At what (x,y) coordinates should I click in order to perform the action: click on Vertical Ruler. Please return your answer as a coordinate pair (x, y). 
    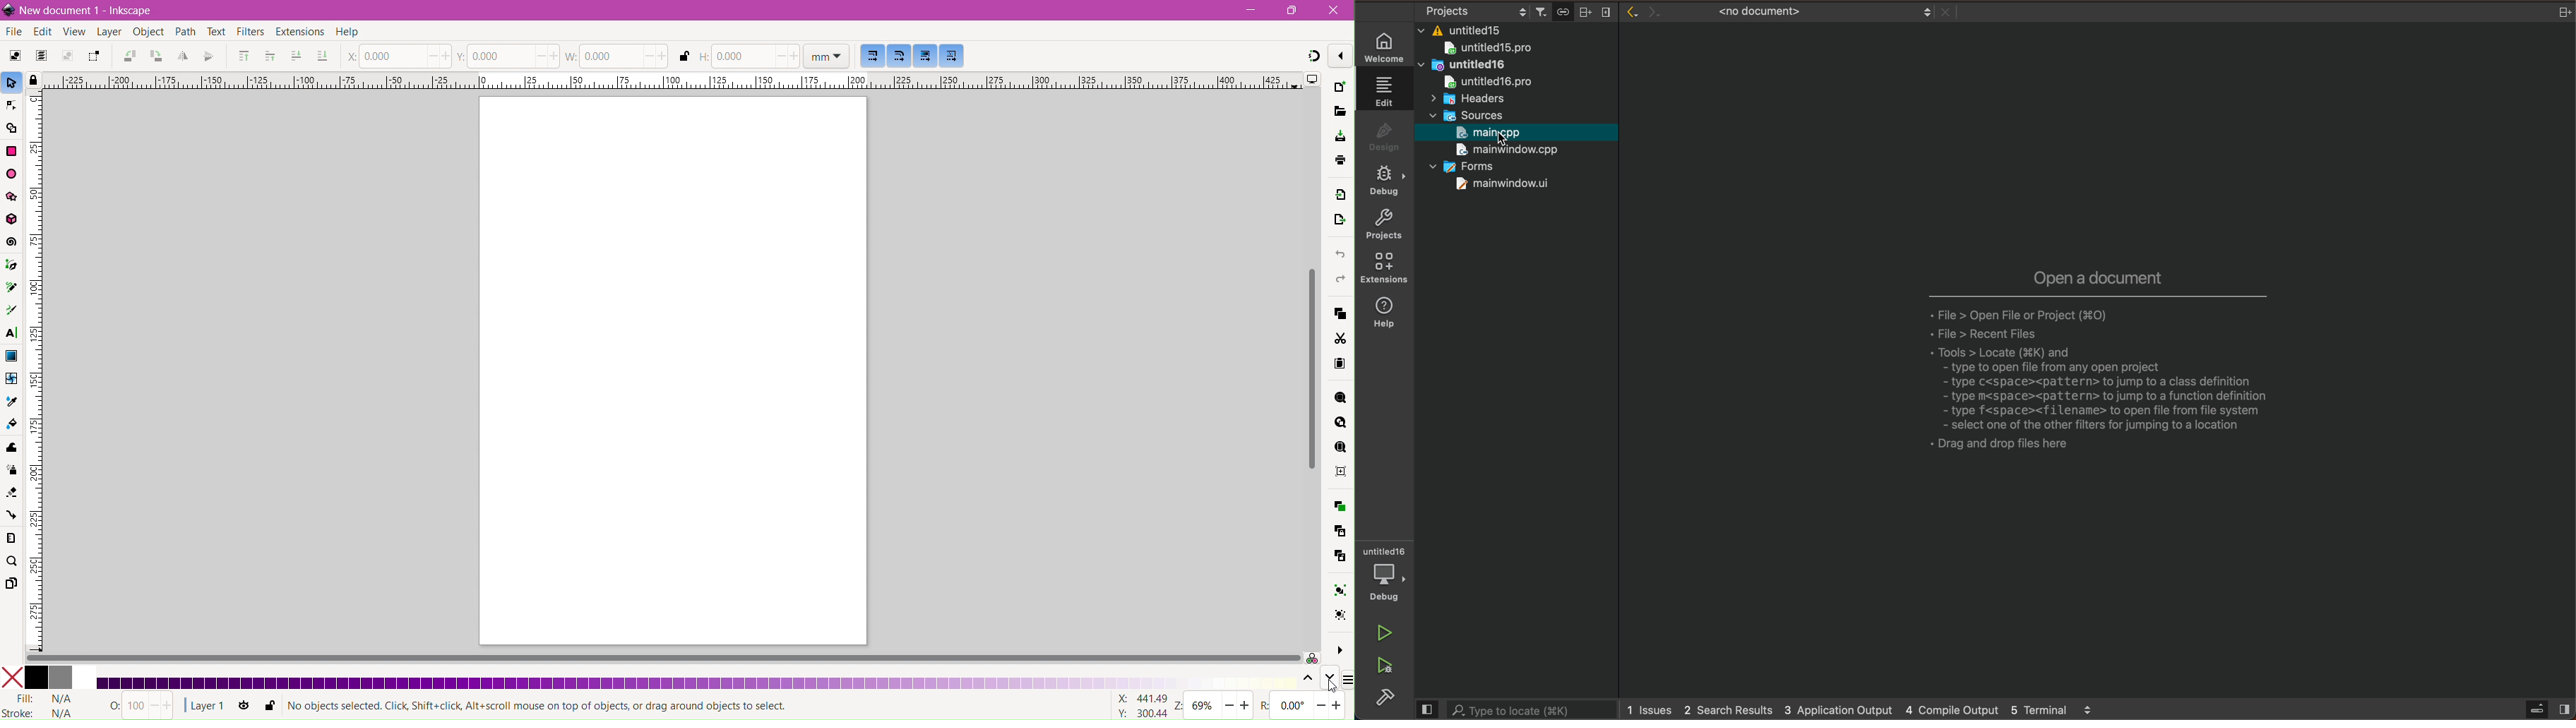
    Looking at the image, I should click on (34, 371).